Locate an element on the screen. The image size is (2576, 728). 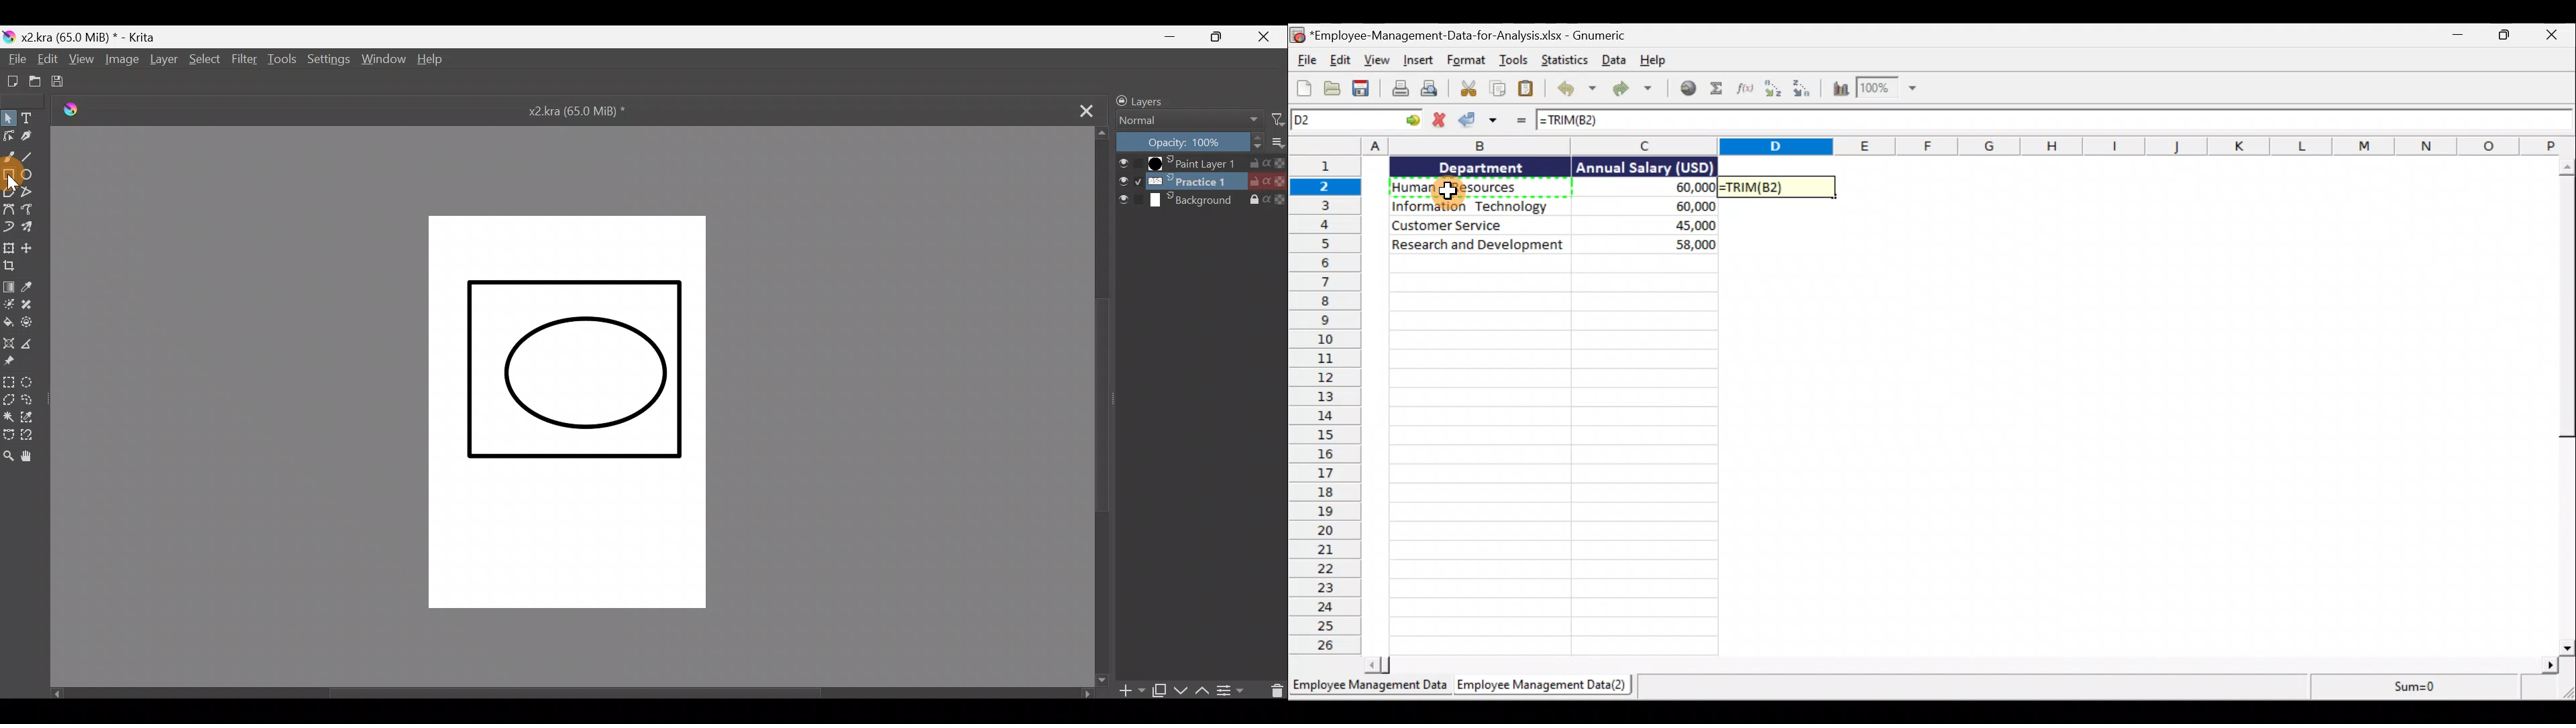
Paint Layer 1 is located at coordinates (1200, 164).